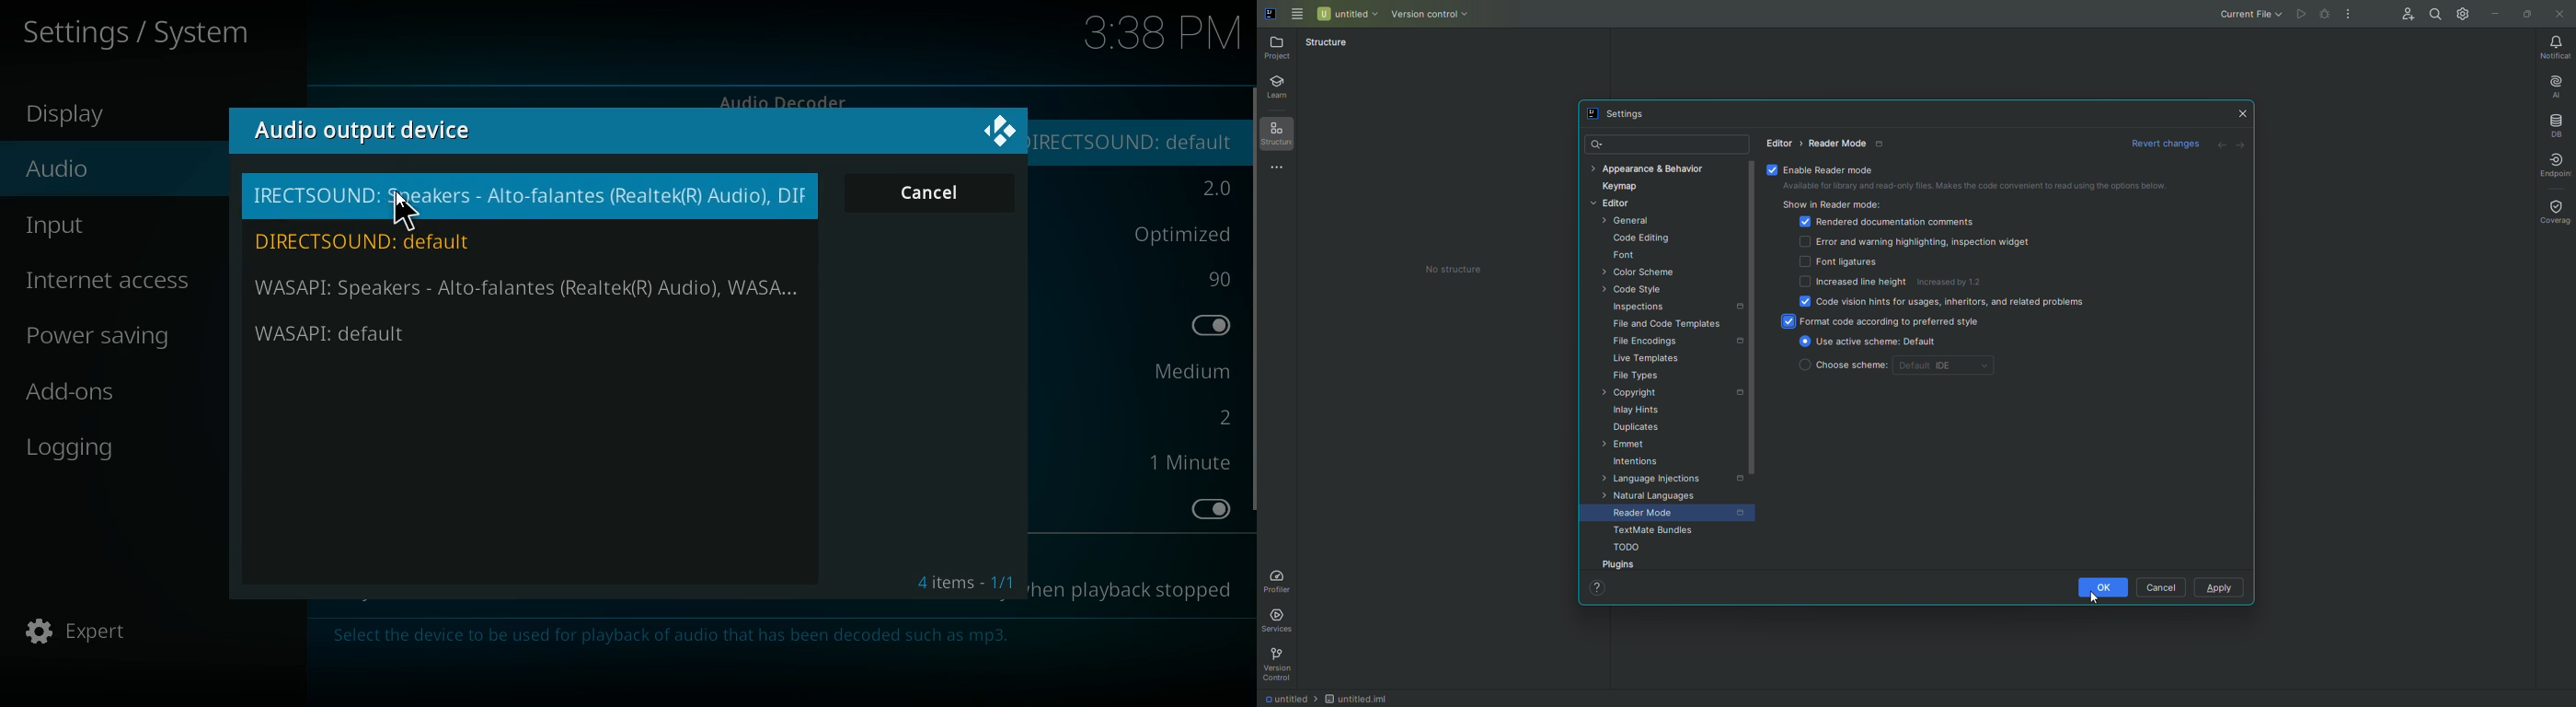  Describe the element at coordinates (87, 117) in the screenshot. I see `display` at that location.